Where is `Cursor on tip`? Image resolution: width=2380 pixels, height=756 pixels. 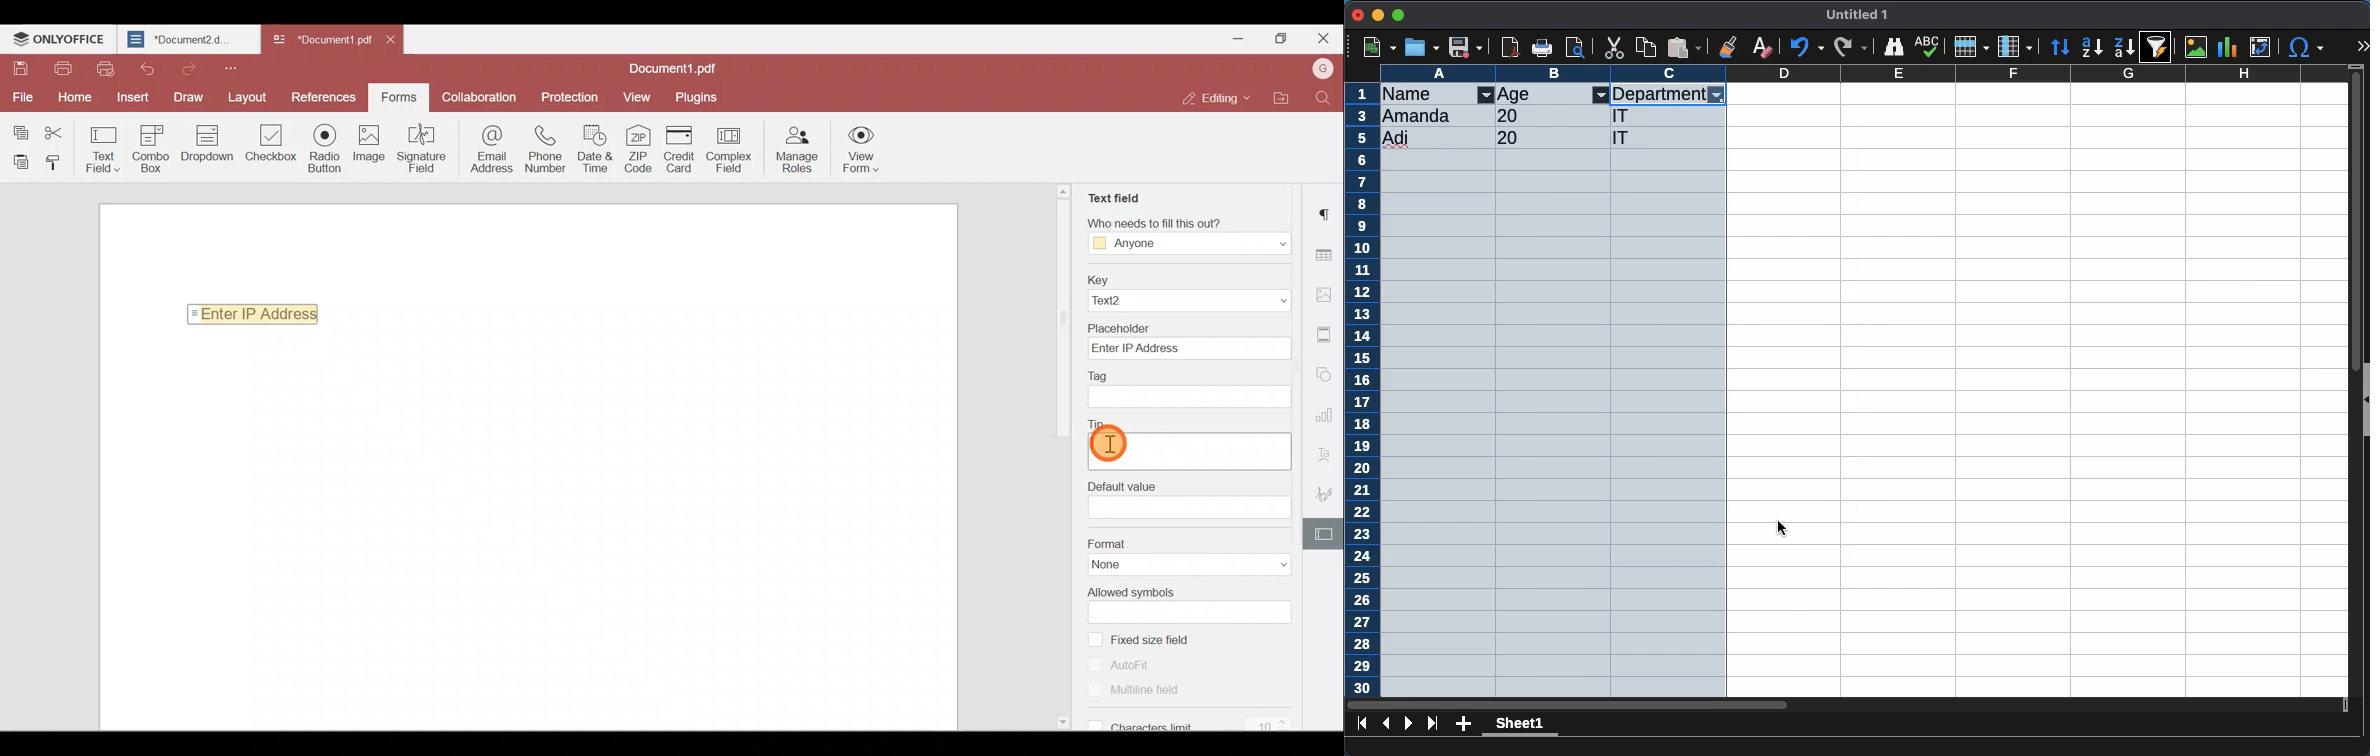
Cursor on tip is located at coordinates (1107, 447).